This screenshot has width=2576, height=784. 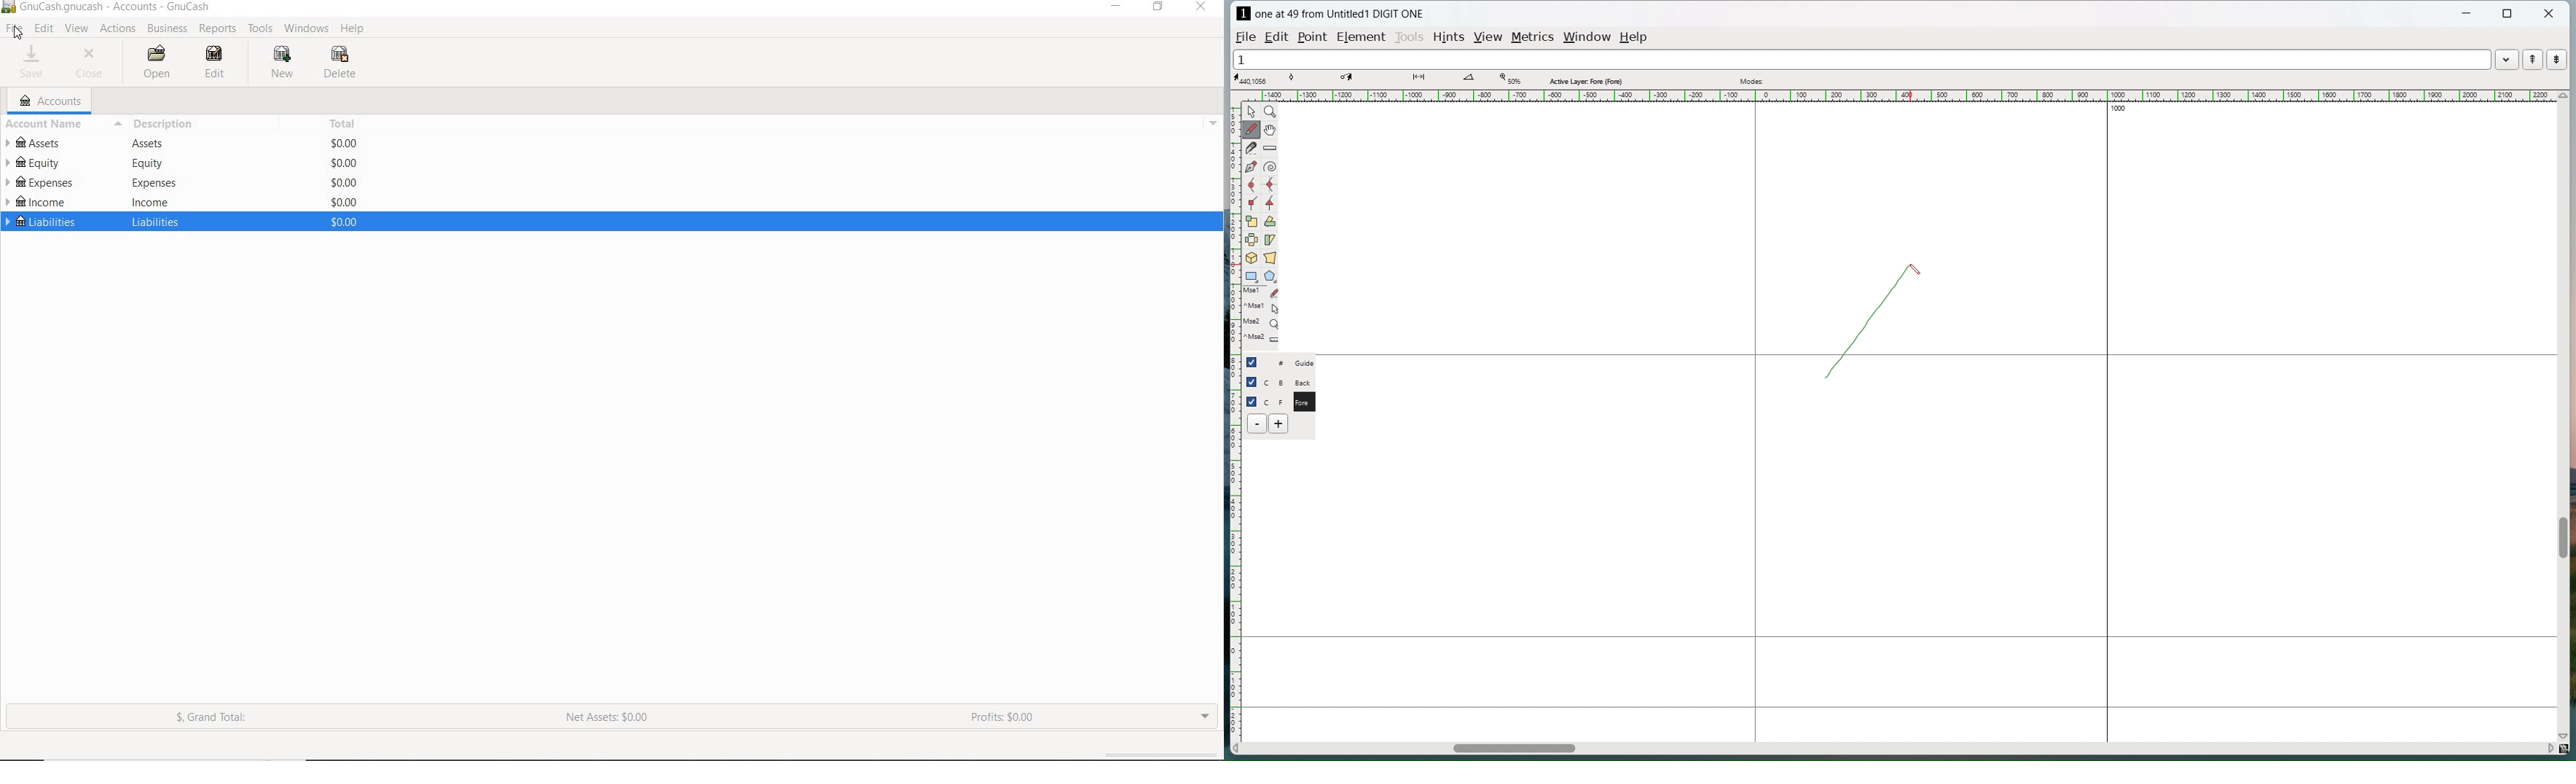 I want to click on file, so click(x=1246, y=36).